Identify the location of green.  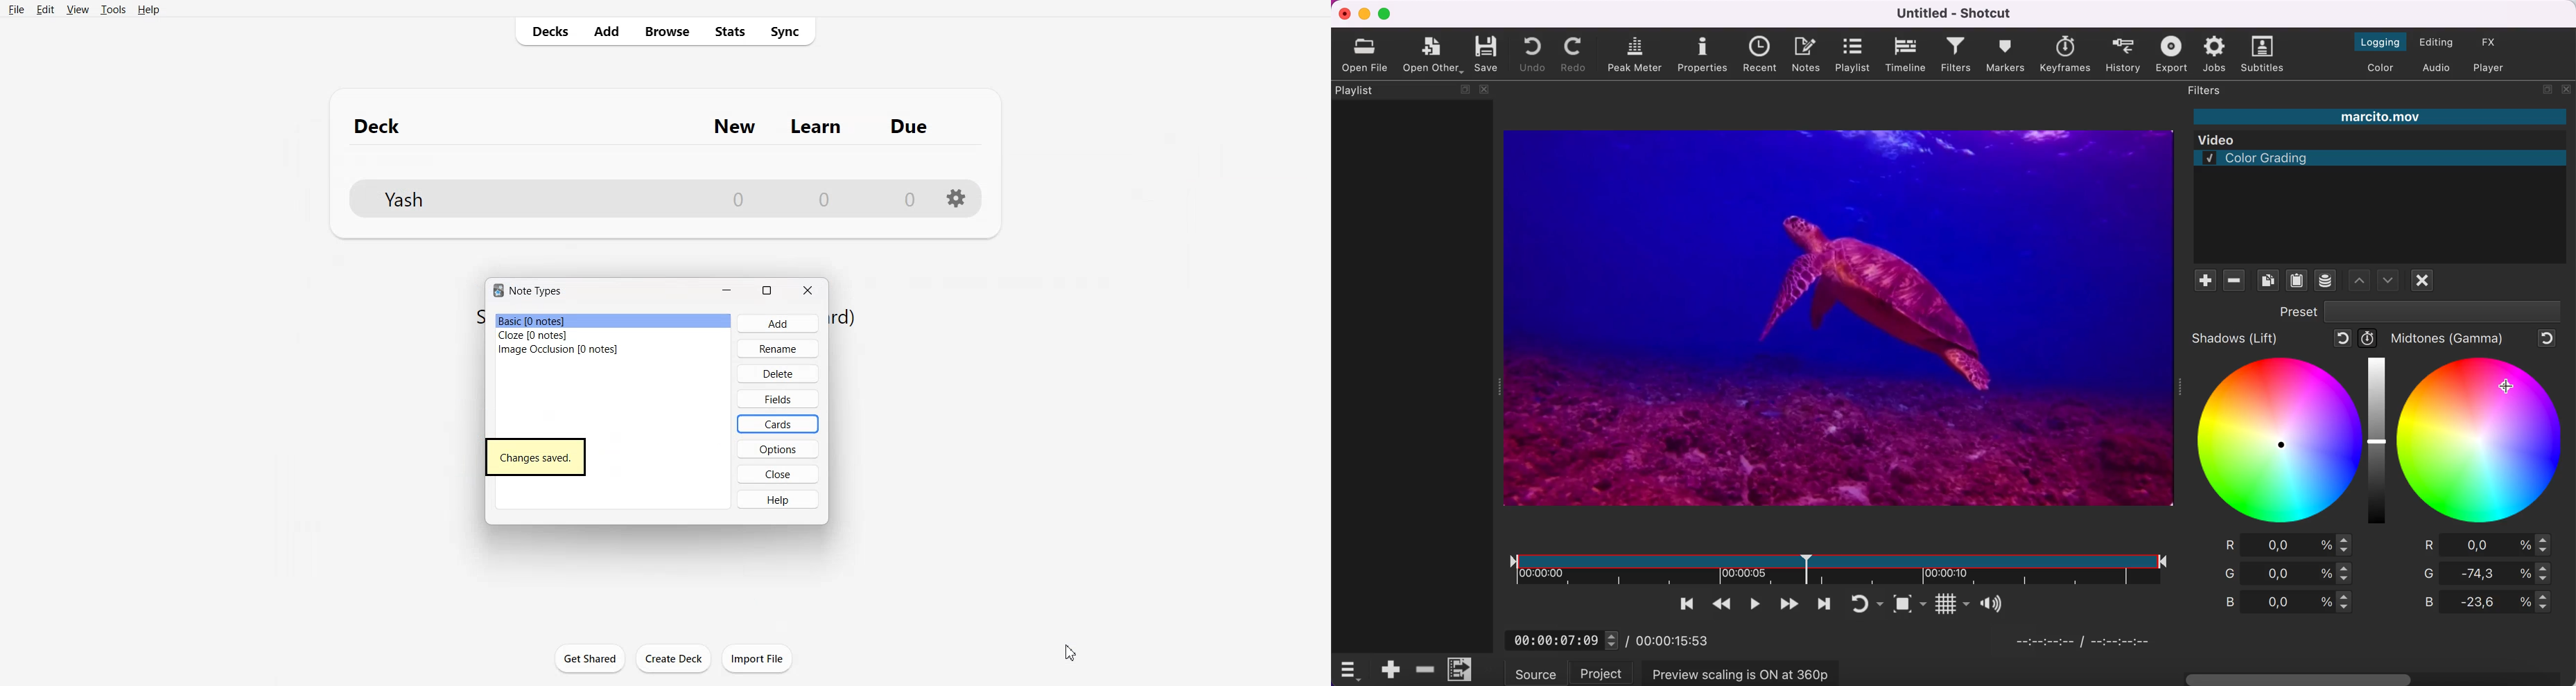
(2486, 573).